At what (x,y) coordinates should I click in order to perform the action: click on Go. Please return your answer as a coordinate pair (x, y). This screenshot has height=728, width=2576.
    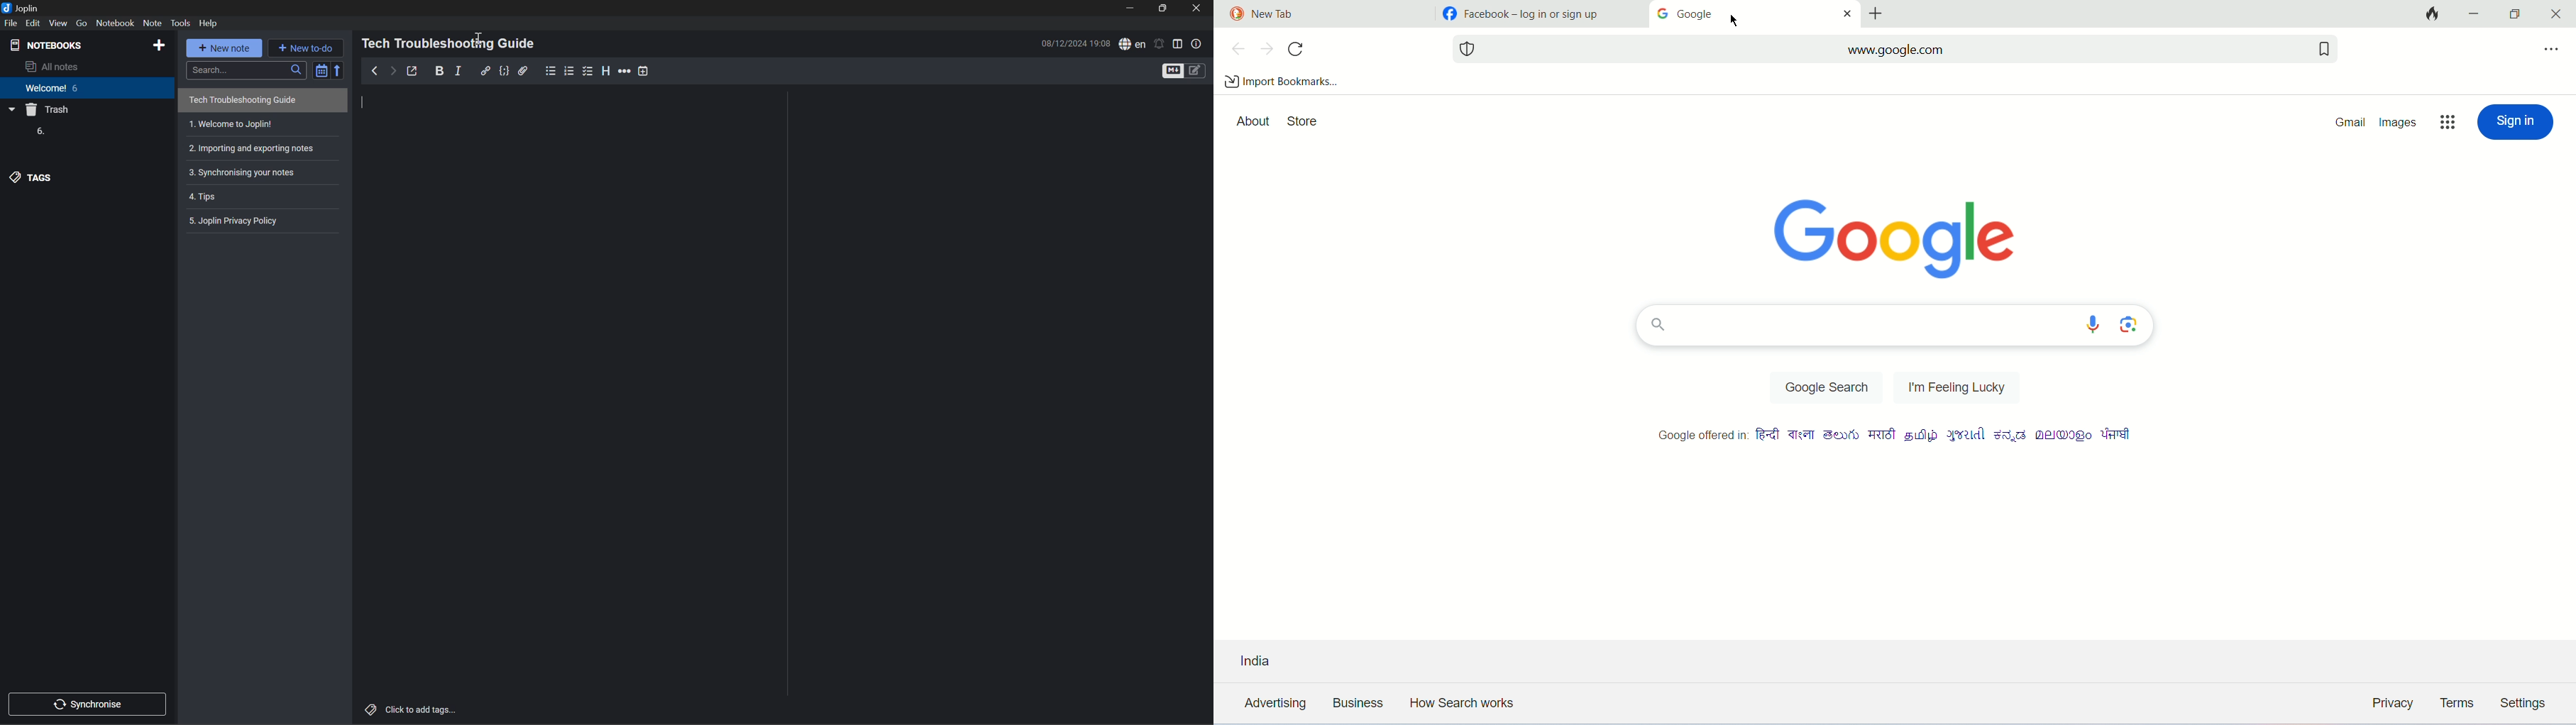
    Looking at the image, I should click on (83, 23).